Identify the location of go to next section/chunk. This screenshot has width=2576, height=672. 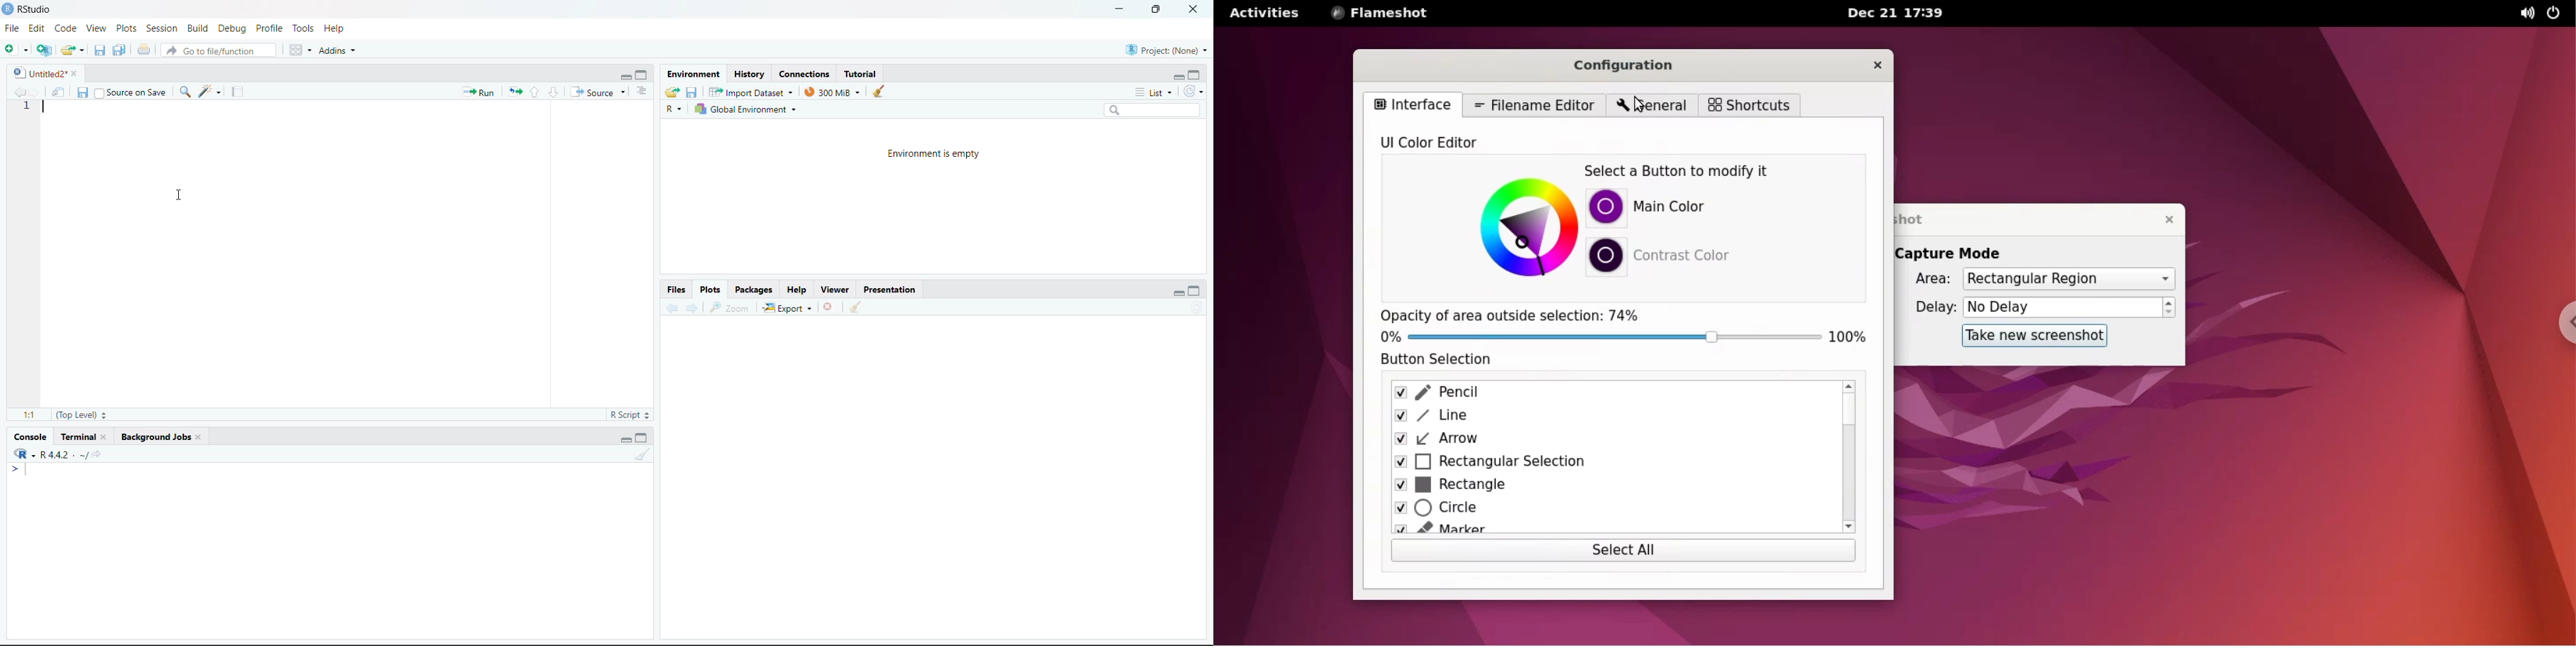
(552, 93).